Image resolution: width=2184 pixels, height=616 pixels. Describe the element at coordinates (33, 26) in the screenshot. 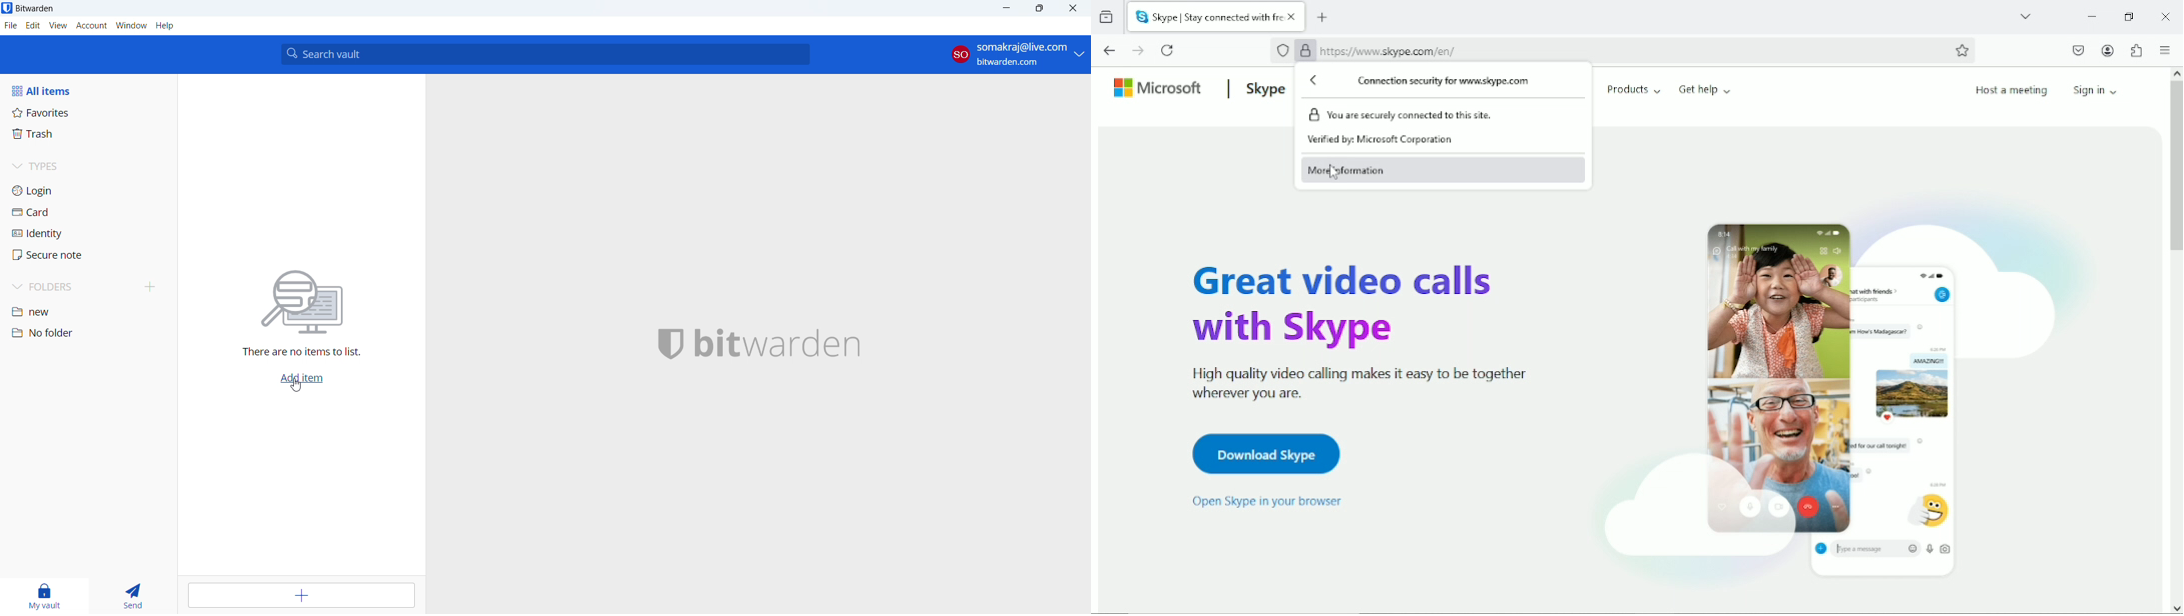

I see `edit` at that location.